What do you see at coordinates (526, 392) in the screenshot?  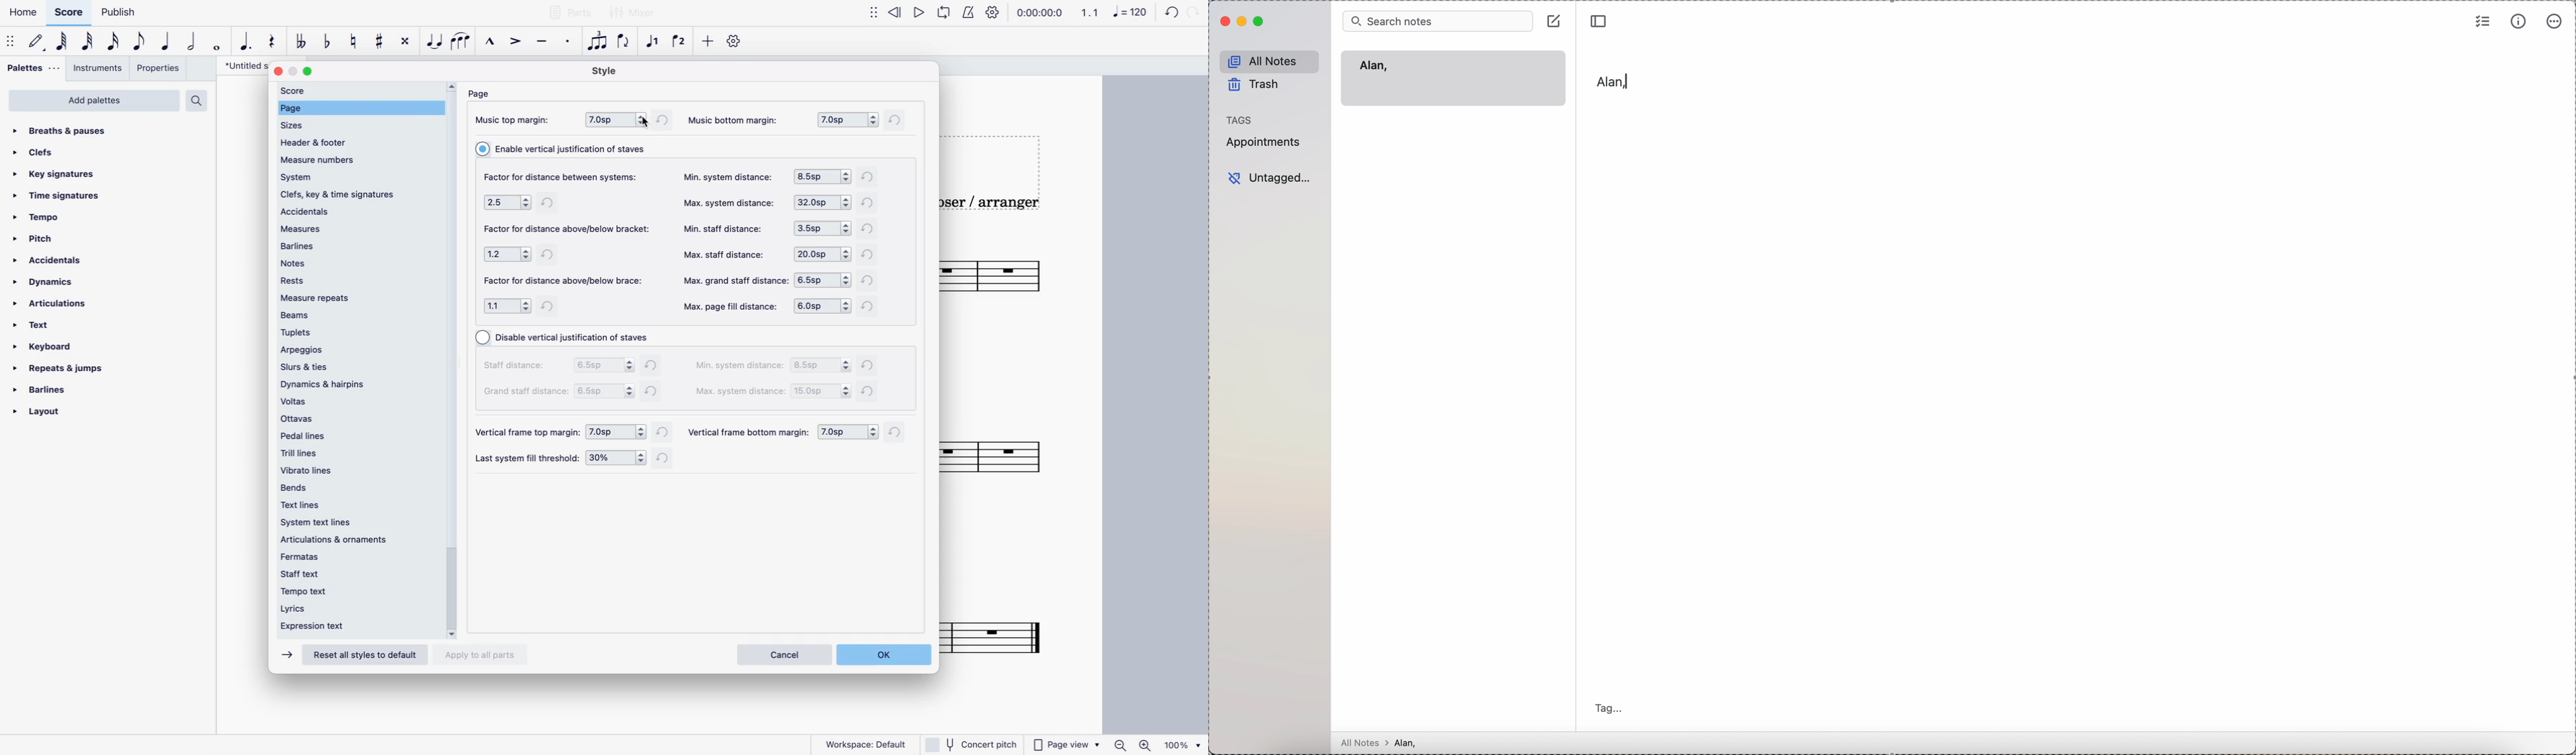 I see `grand staff distance` at bounding box center [526, 392].